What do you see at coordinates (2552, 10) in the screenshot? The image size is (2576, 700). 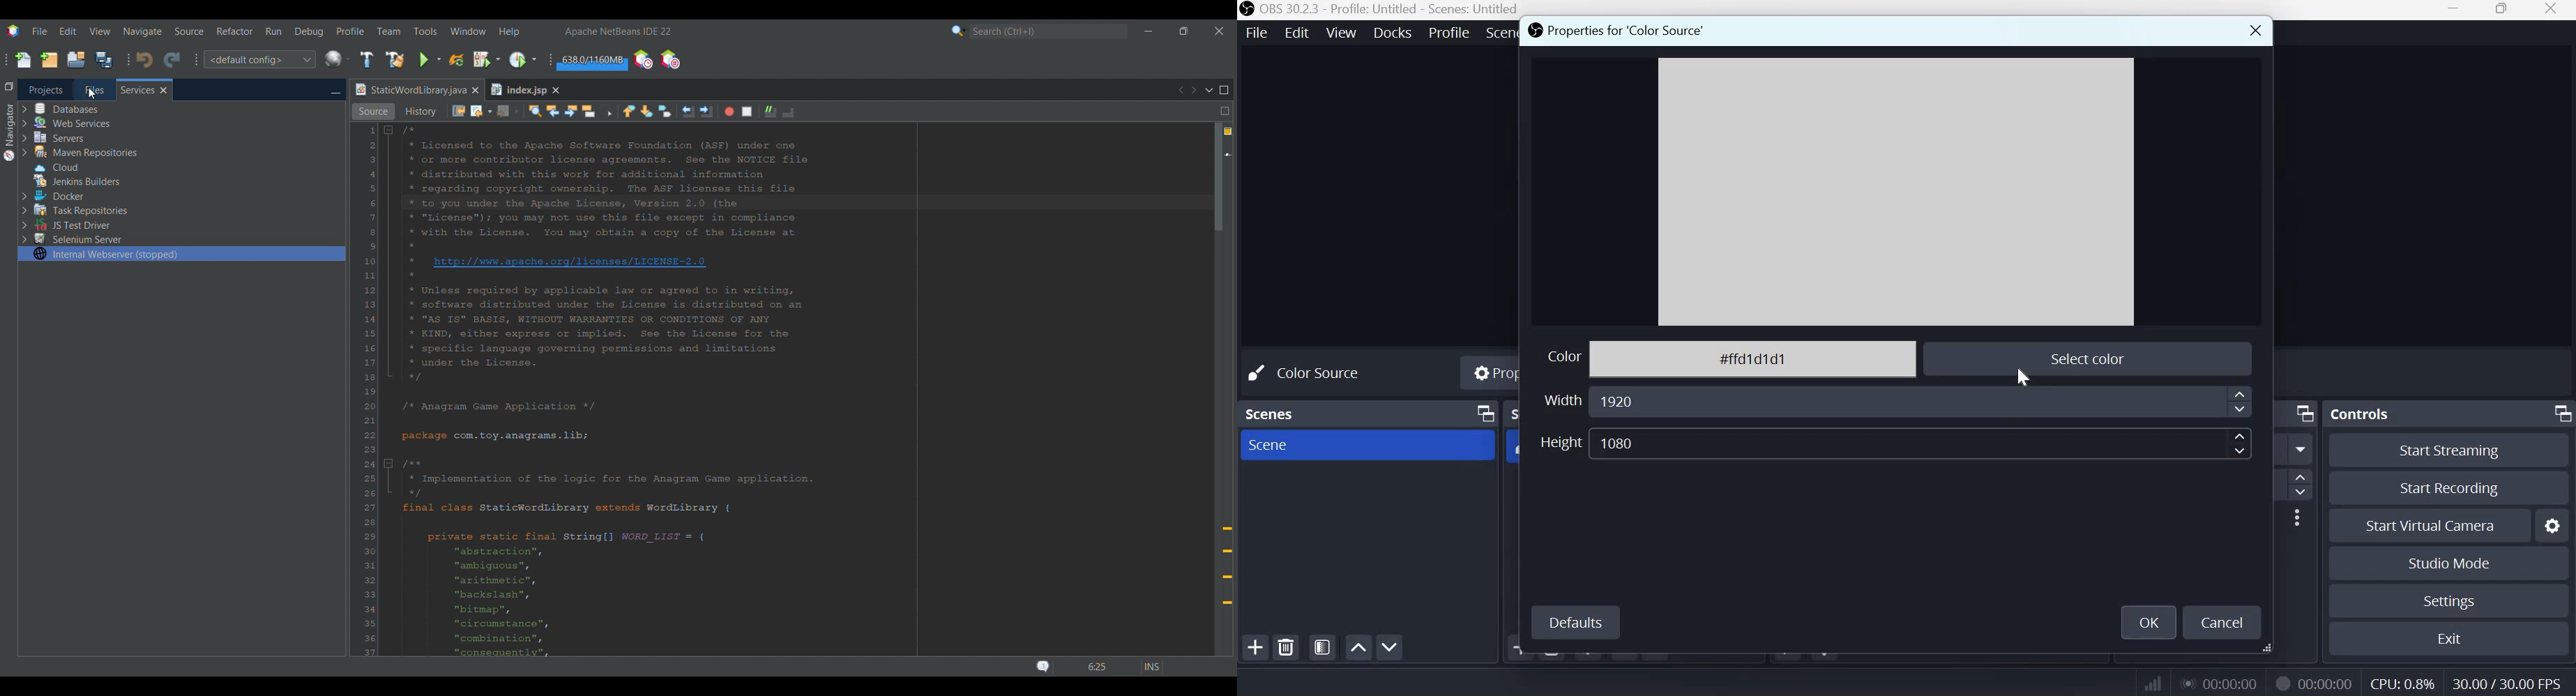 I see `Close` at bounding box center [2552, 10].